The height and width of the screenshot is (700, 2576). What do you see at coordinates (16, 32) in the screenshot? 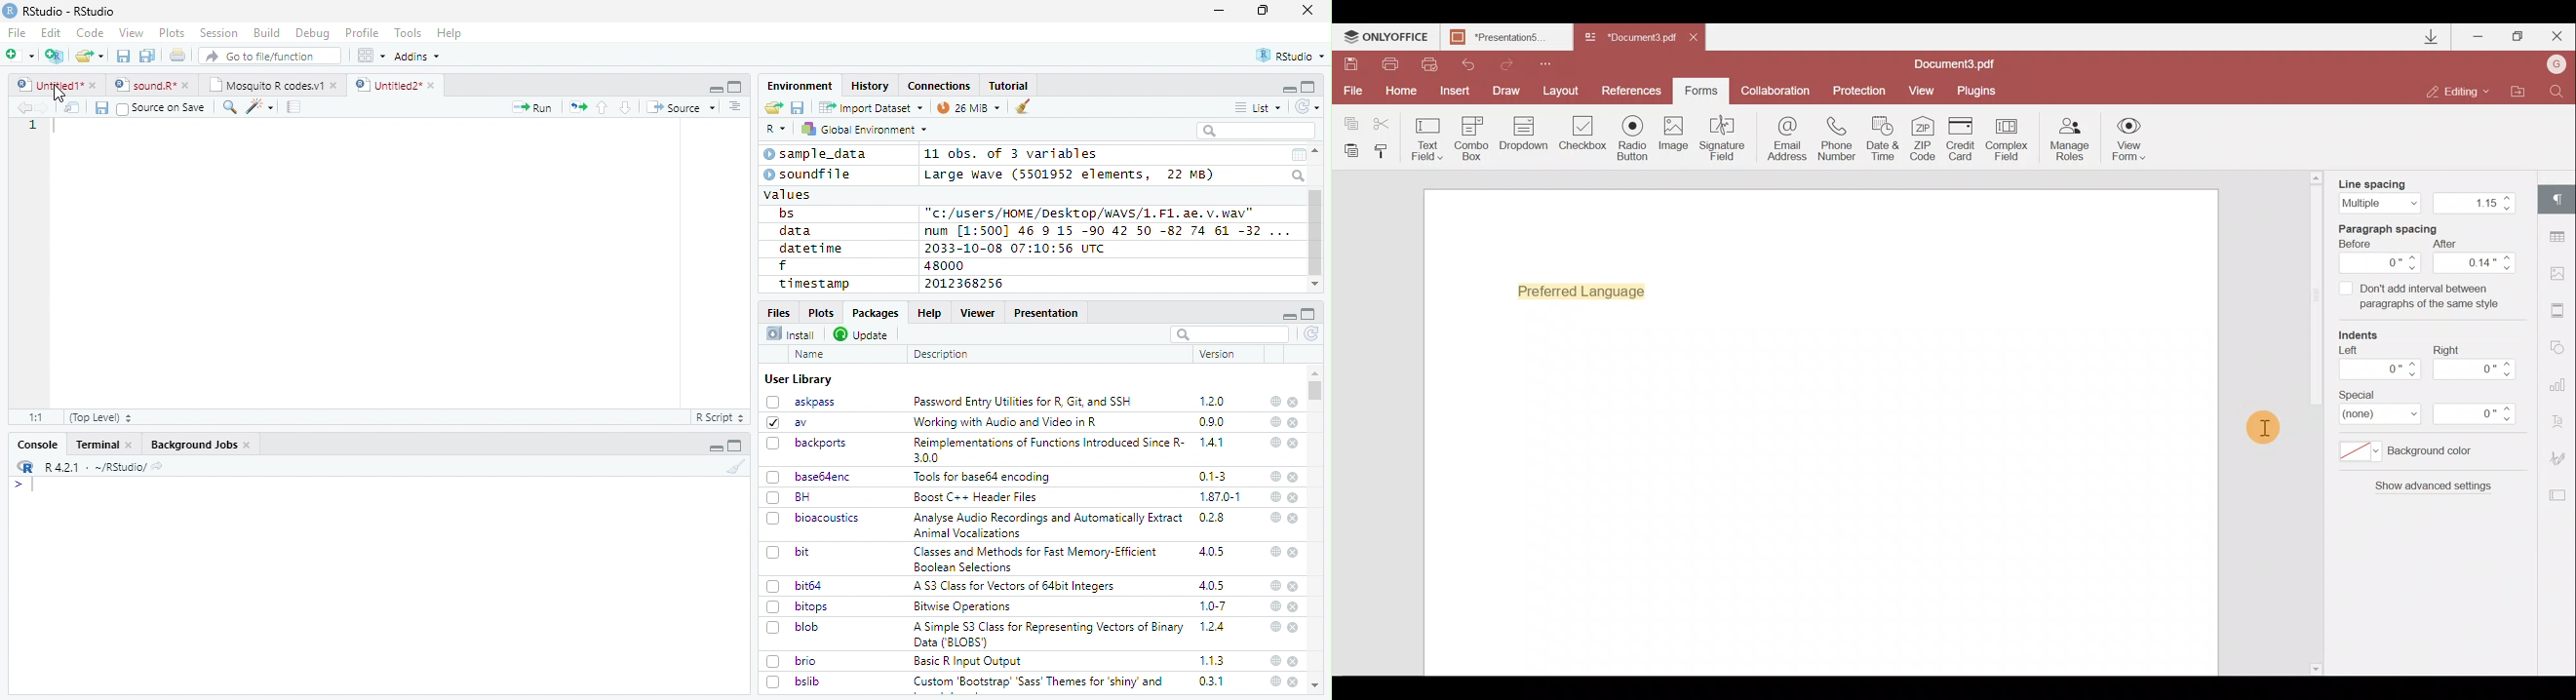
I see `File` at bounding box center [16, 32].